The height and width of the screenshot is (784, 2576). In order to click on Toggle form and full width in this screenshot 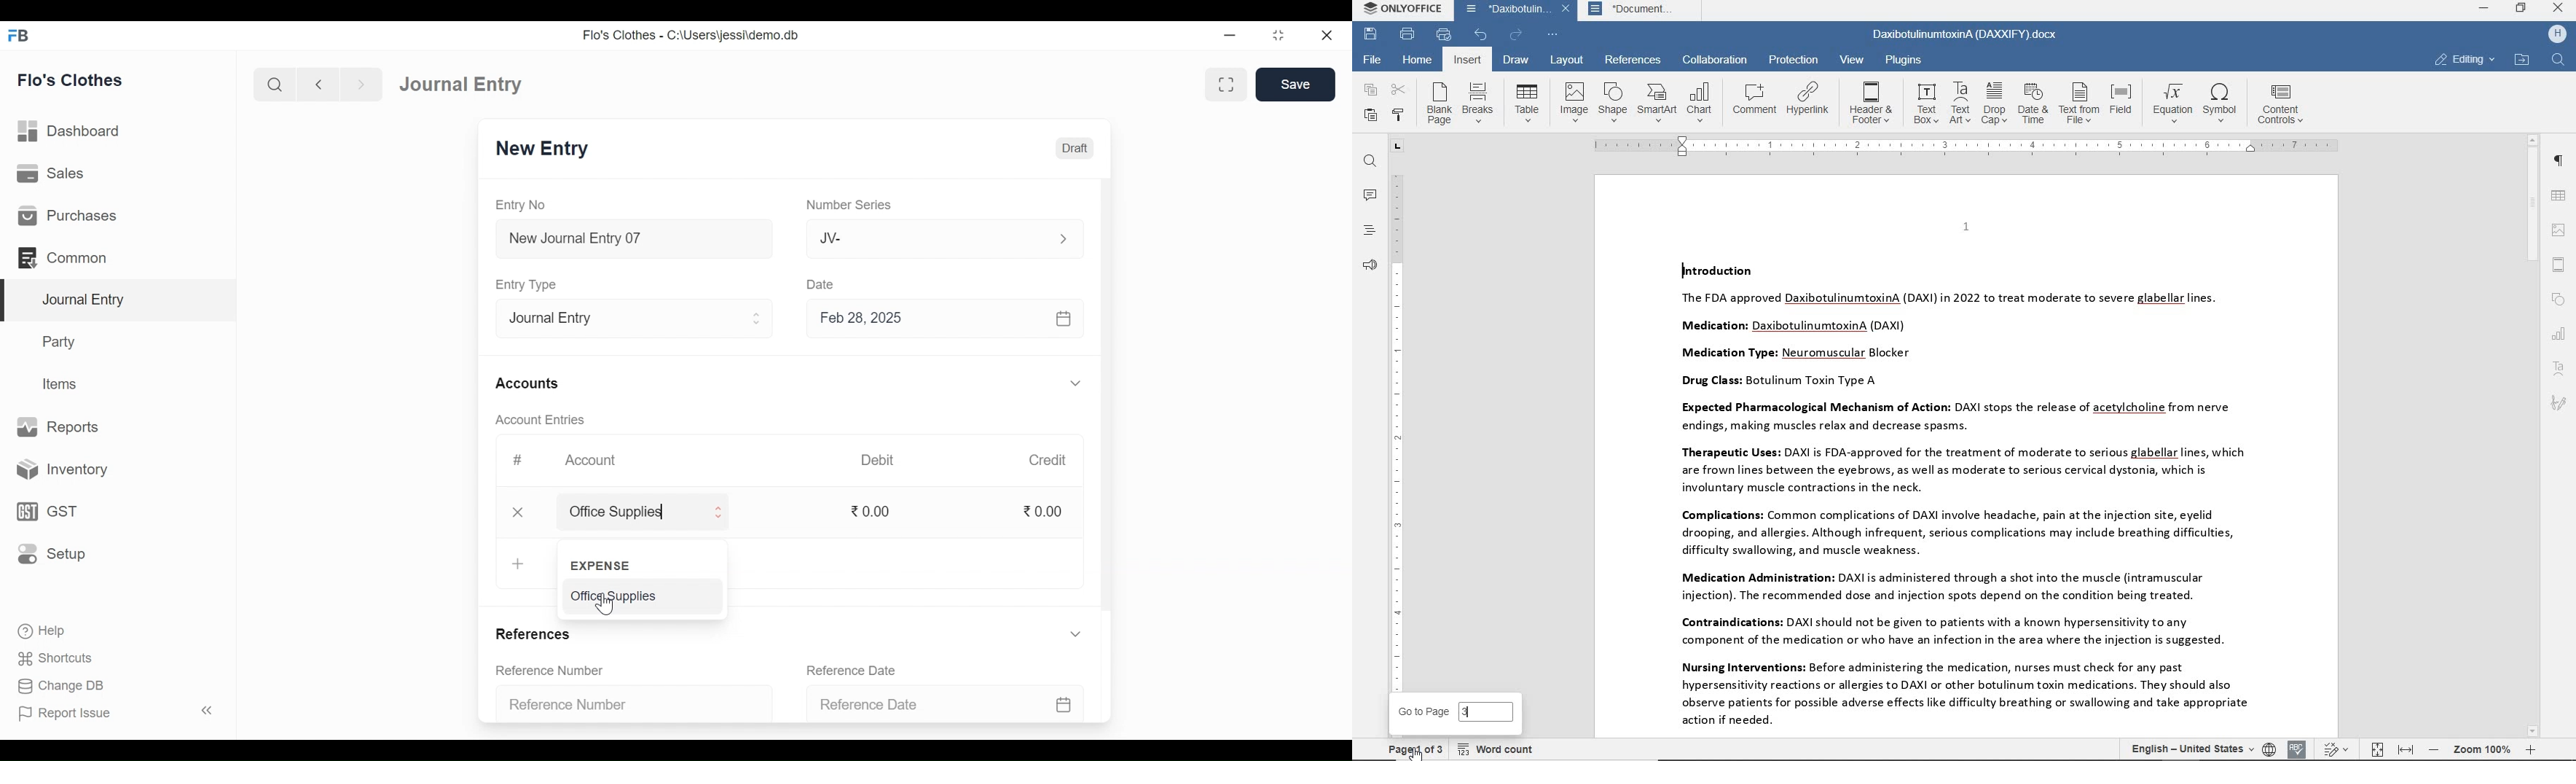, I will do `click(1226, 85)`.